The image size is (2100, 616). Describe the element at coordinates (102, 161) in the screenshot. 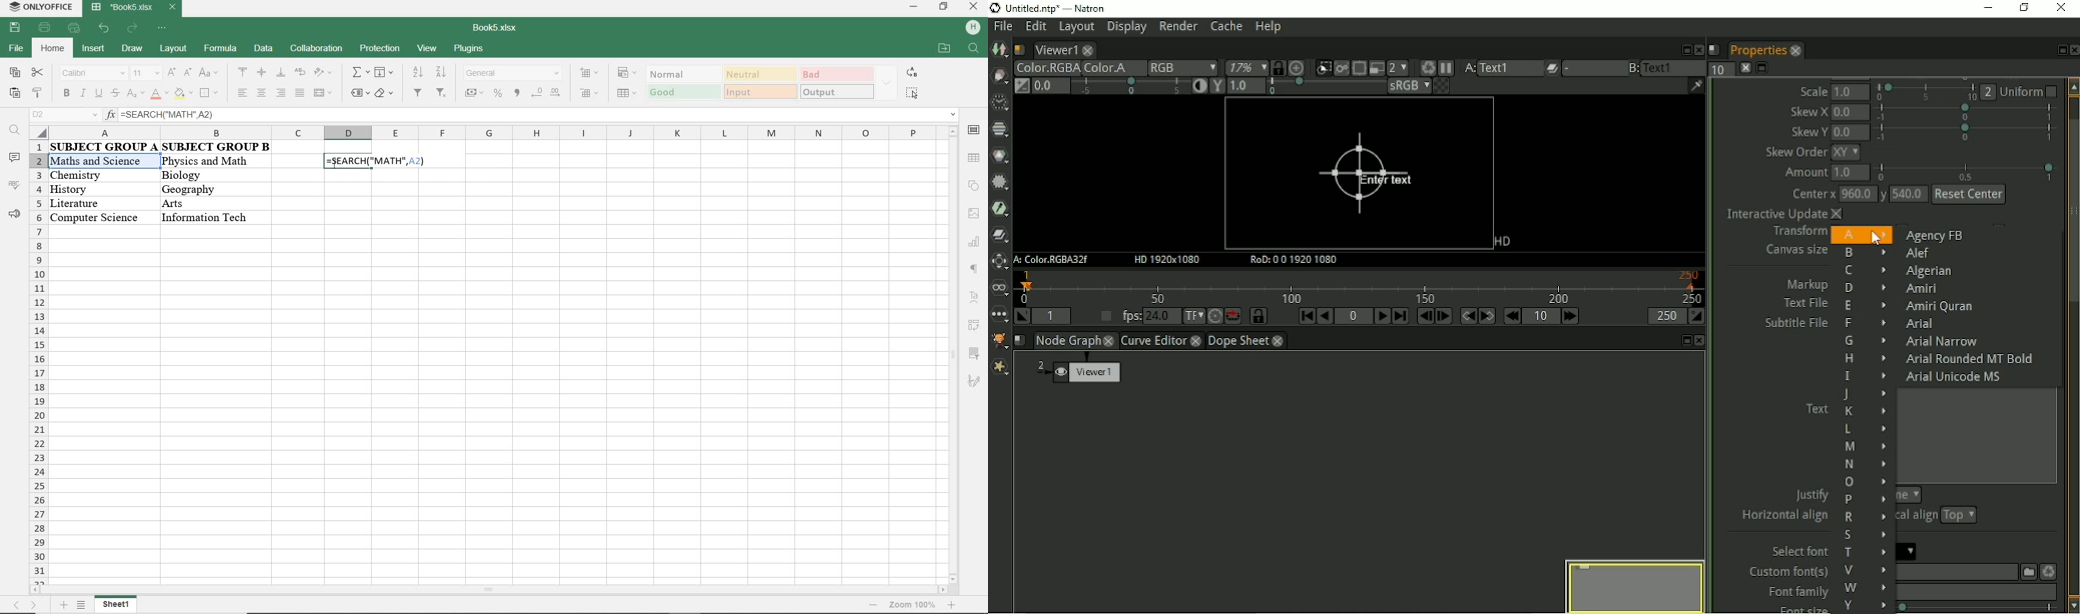

I see `Cell A2` at that location.